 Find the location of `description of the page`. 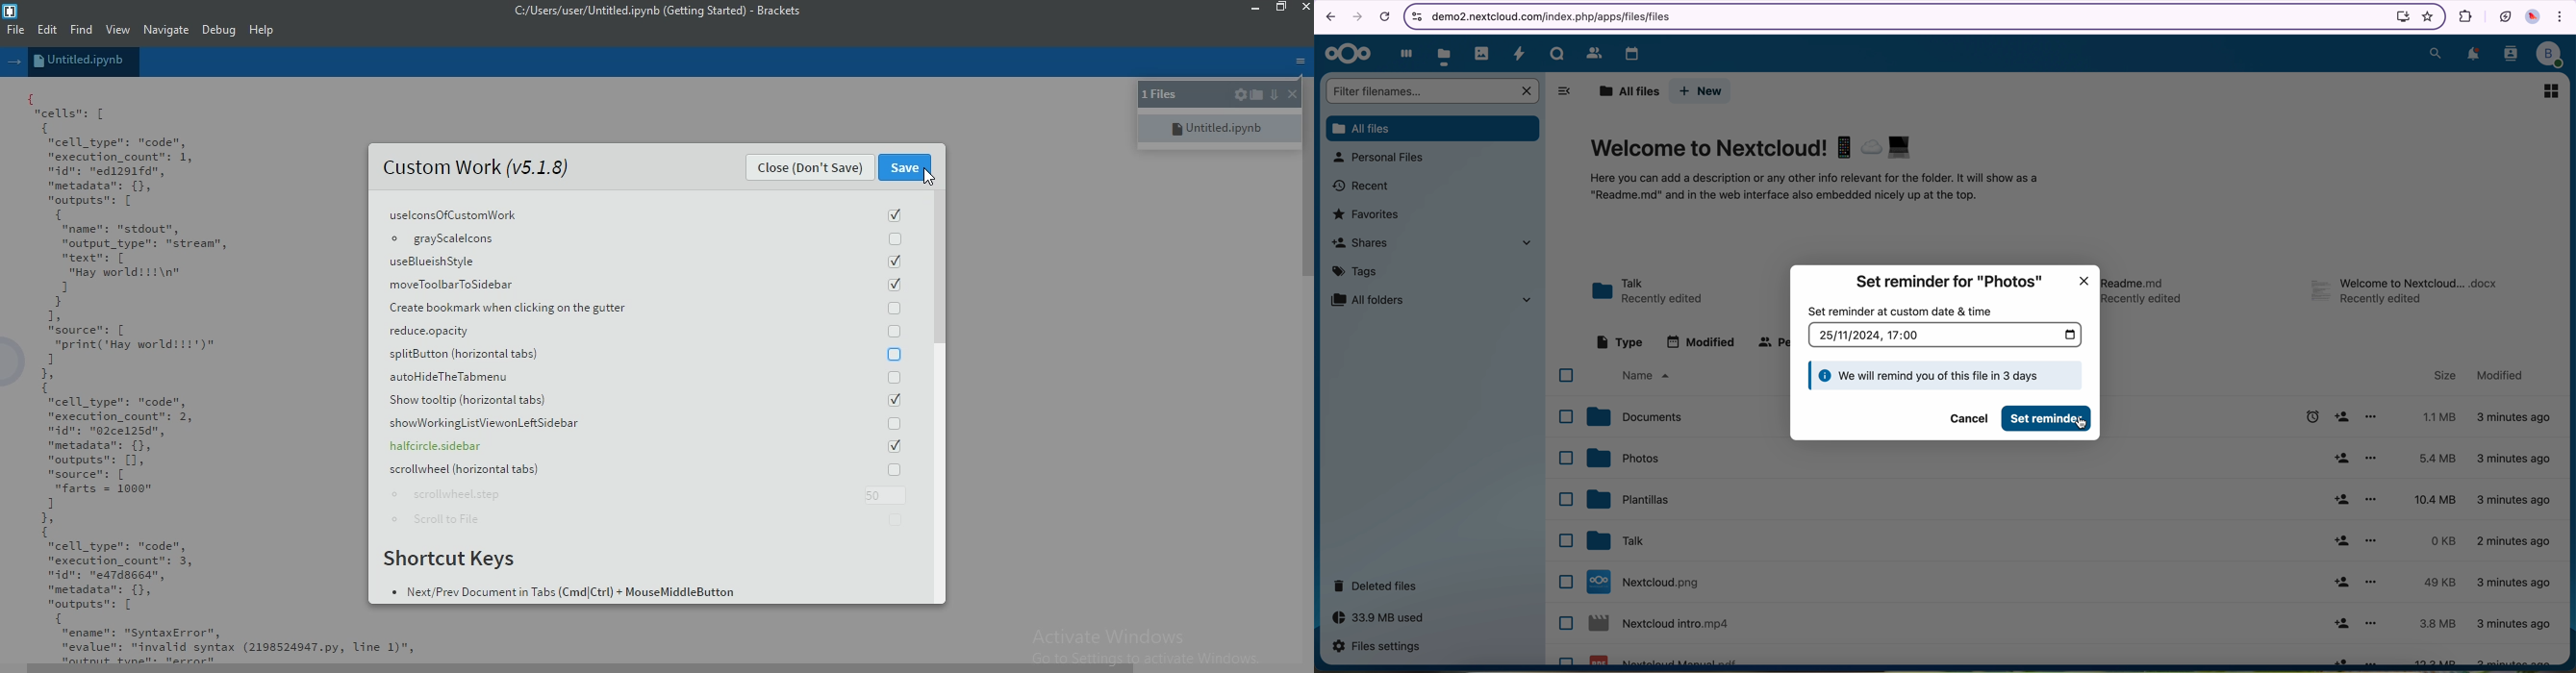

description of the page is located at coordinates (1817, 189).